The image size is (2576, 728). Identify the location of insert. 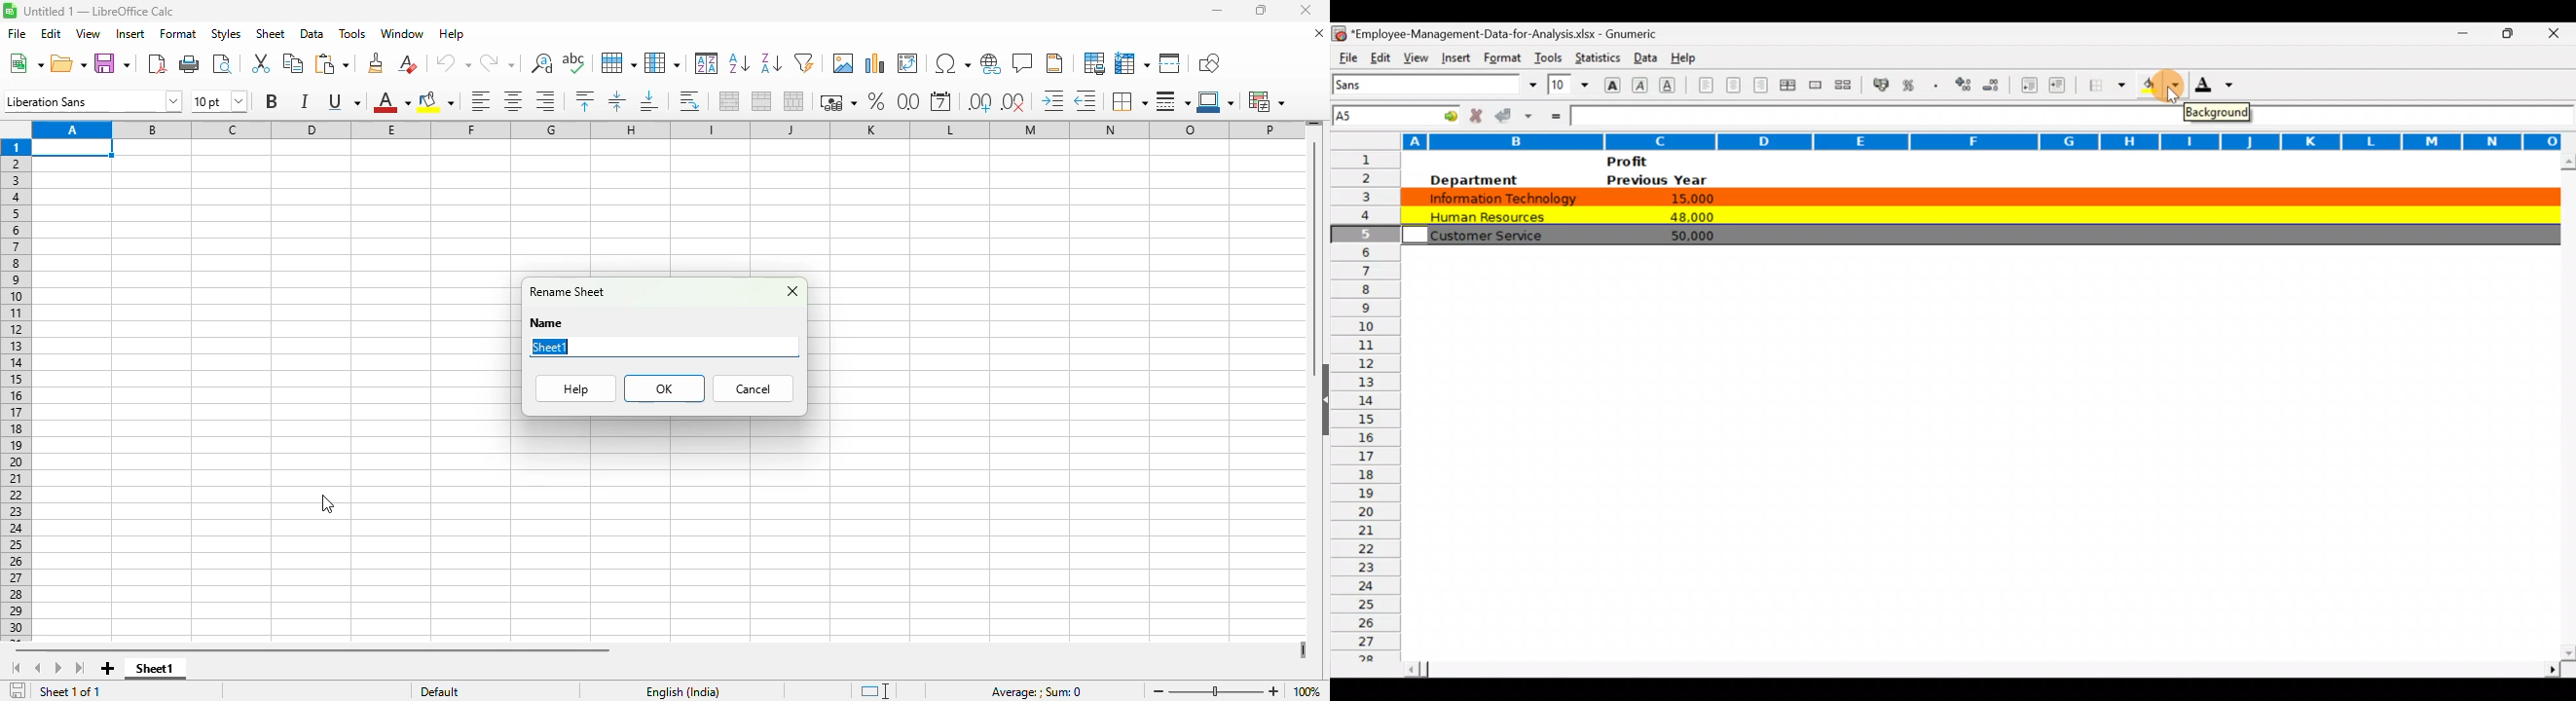
(129, 34).